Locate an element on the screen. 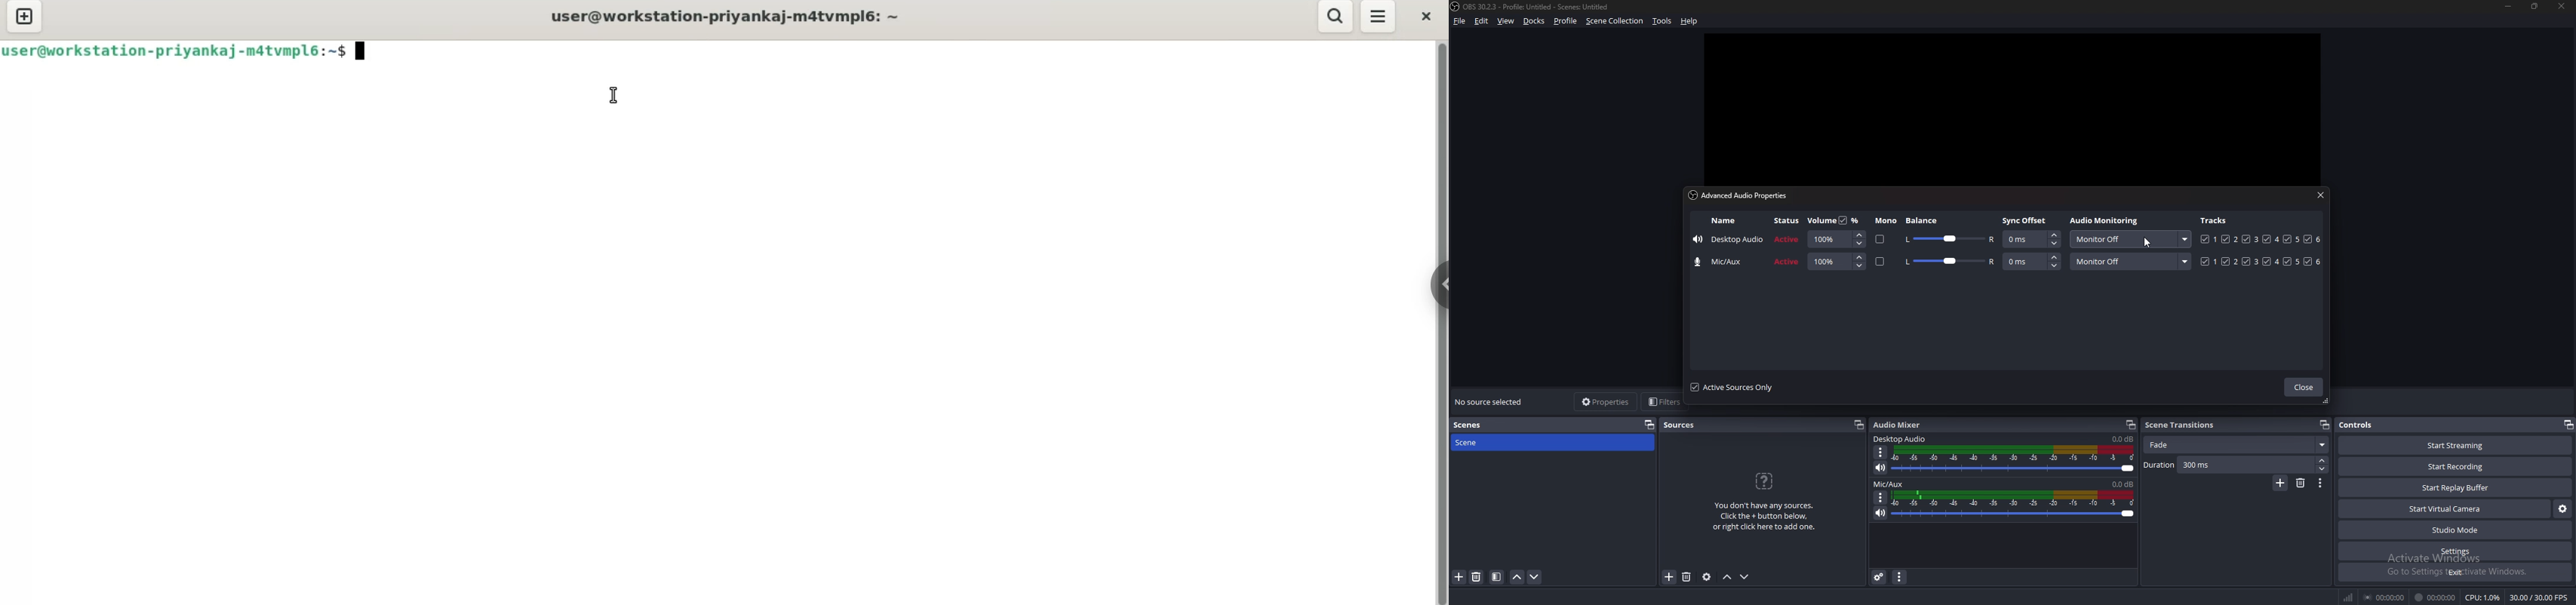  scene transitions is located at coordinates (2182, 425).